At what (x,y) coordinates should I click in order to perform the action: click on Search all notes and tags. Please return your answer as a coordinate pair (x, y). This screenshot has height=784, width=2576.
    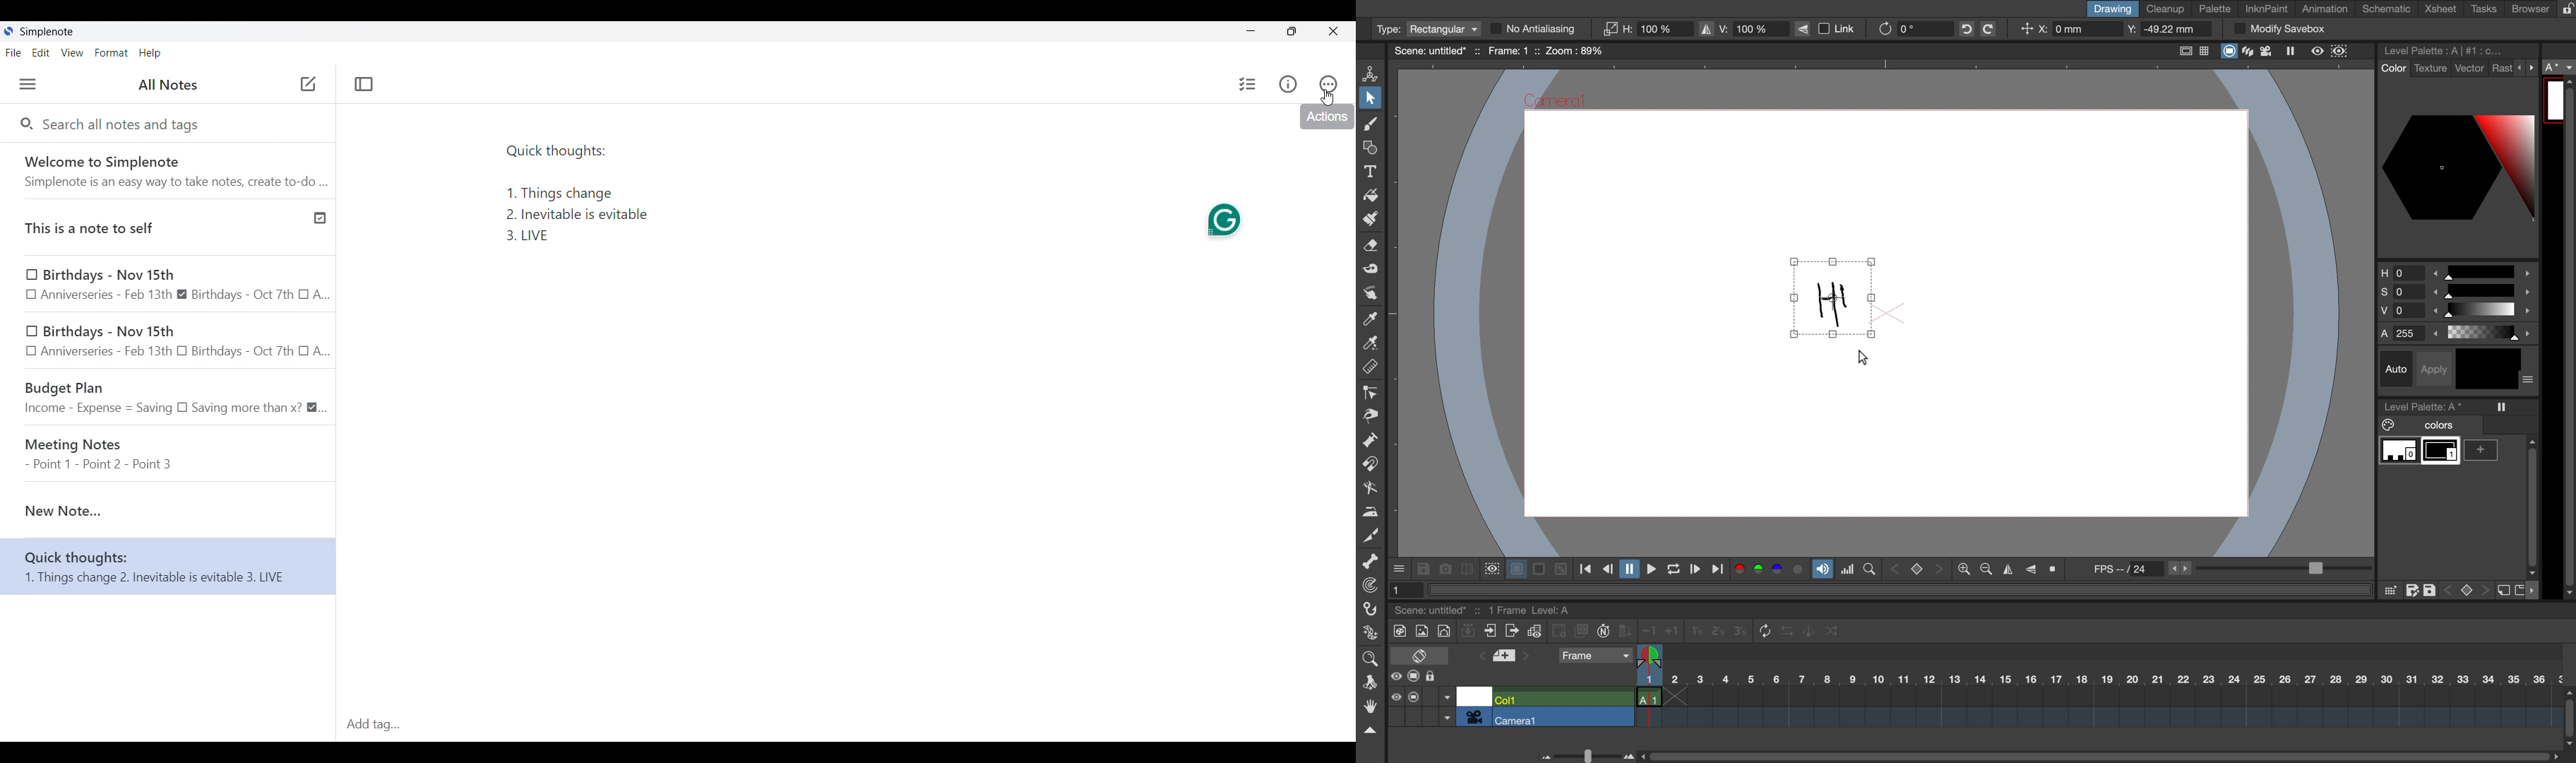
    Looking at the image, I should click on (123, 126).